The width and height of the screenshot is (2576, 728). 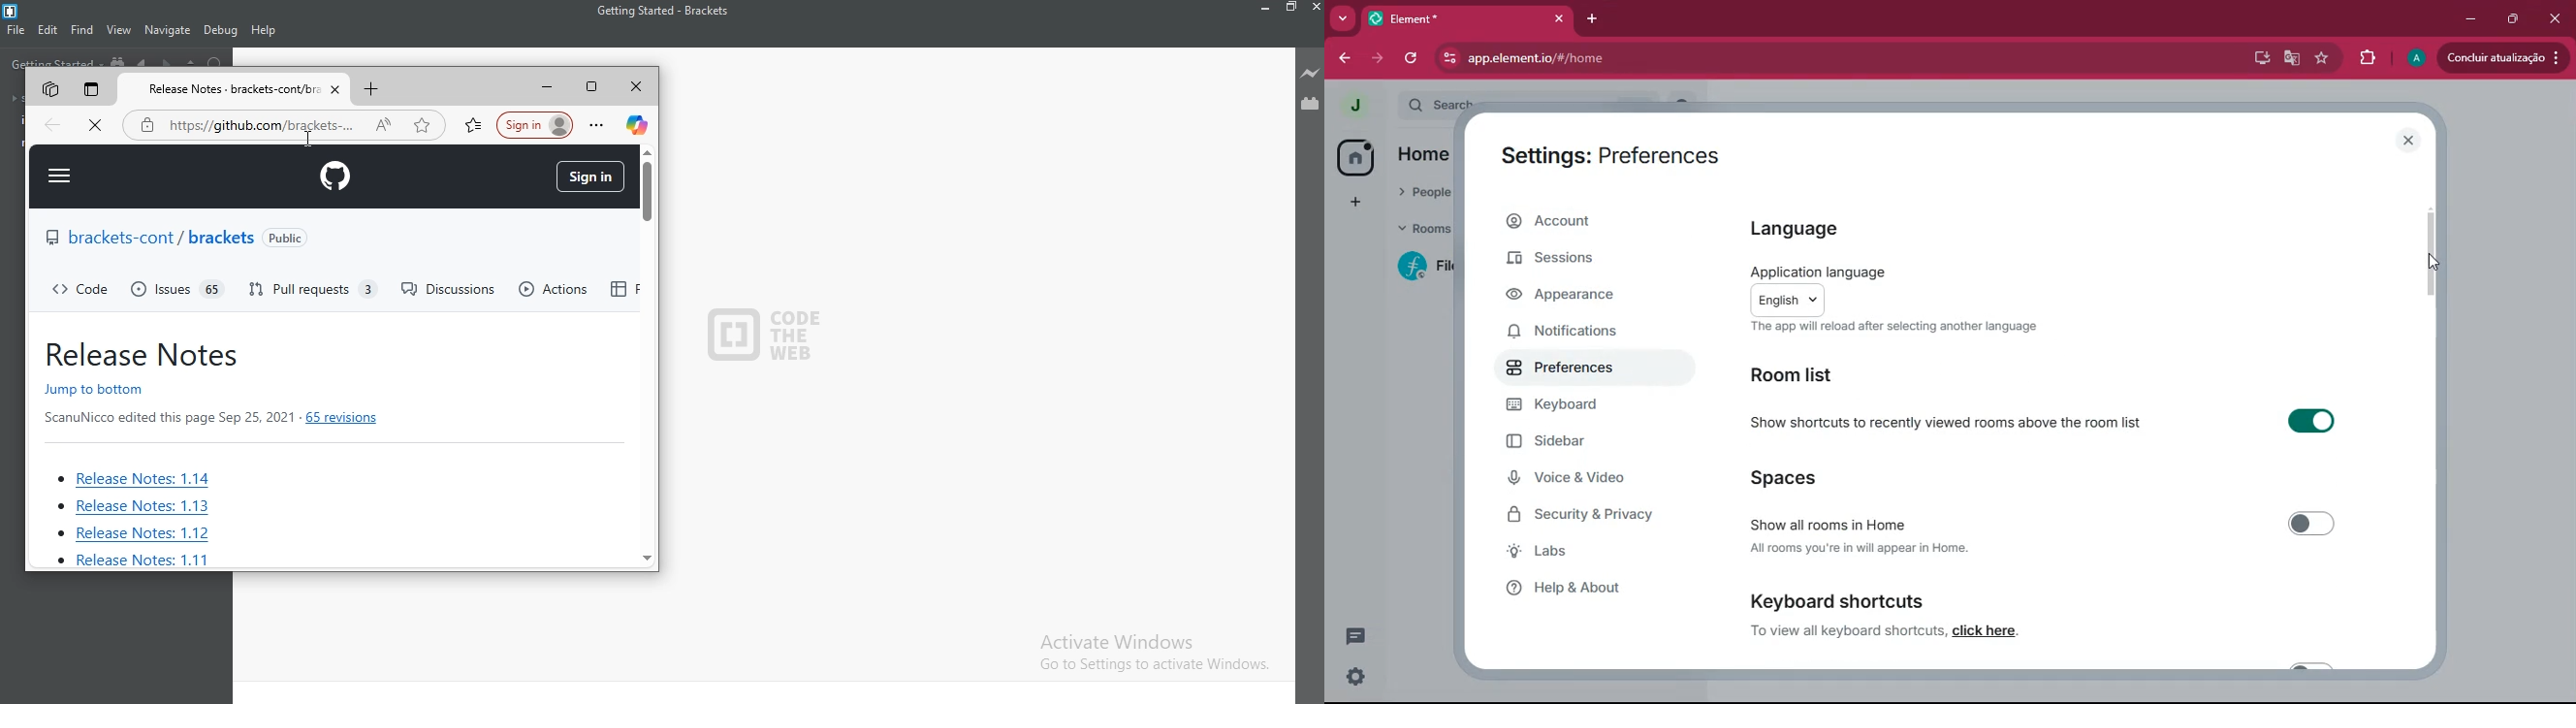 I want to click on read aloud tis page, so click(x=385, y=126).